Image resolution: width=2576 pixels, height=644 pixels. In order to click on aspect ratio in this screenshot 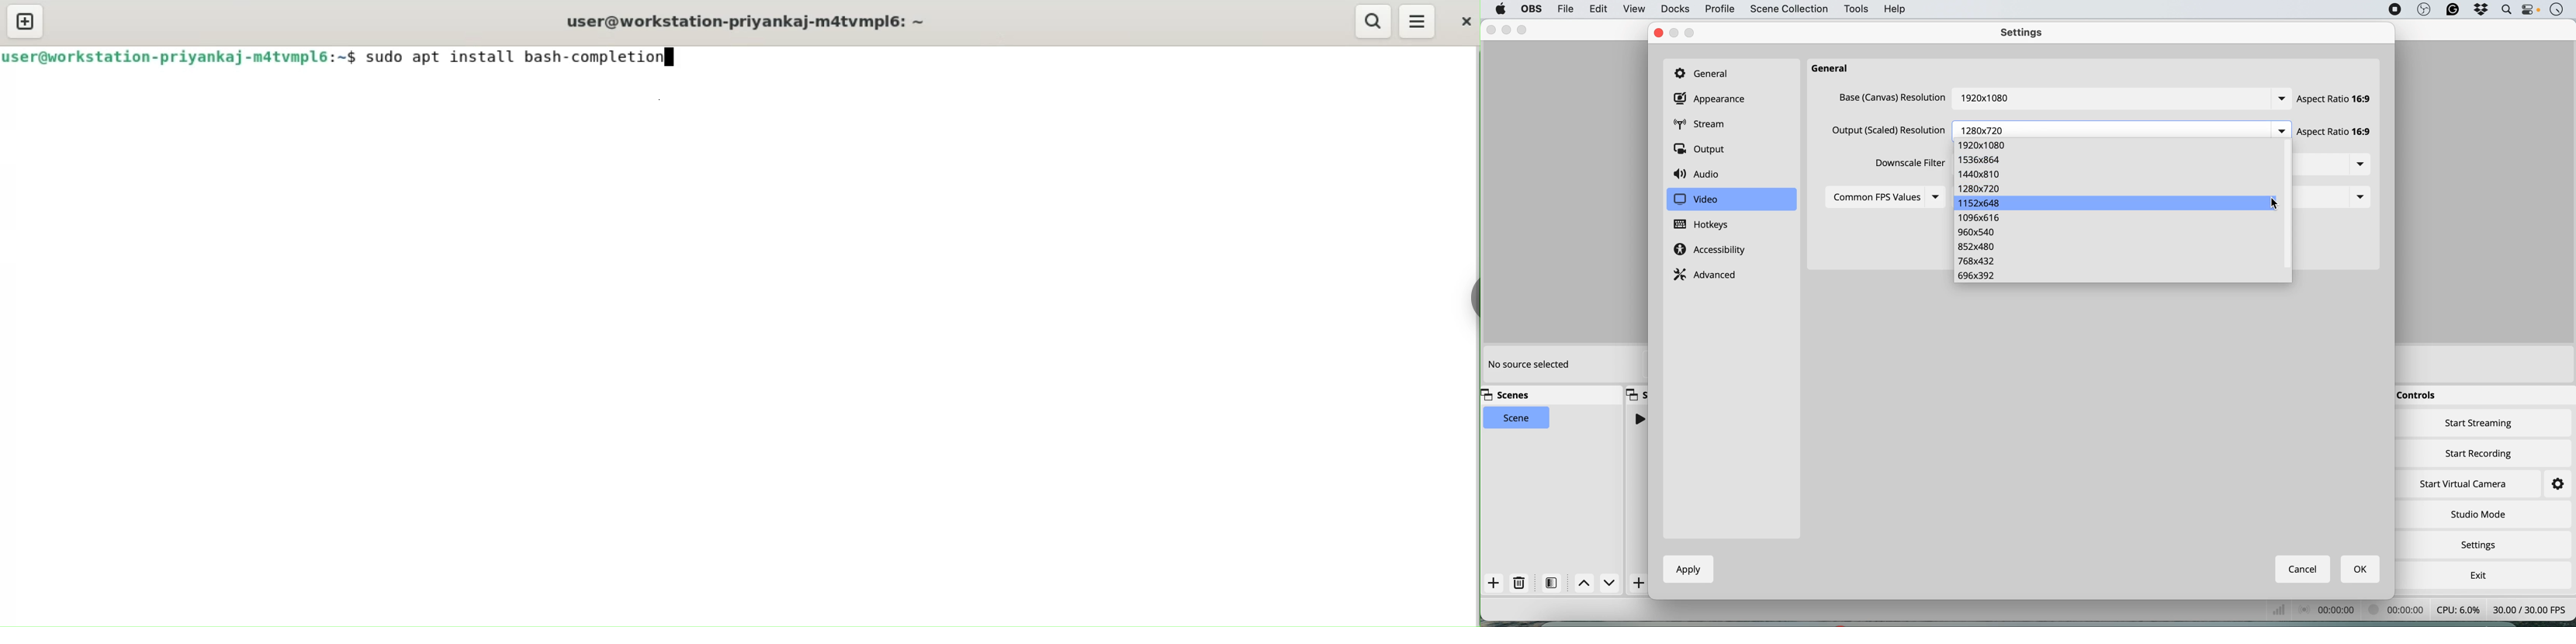, I will do `click(2340, 134)`.